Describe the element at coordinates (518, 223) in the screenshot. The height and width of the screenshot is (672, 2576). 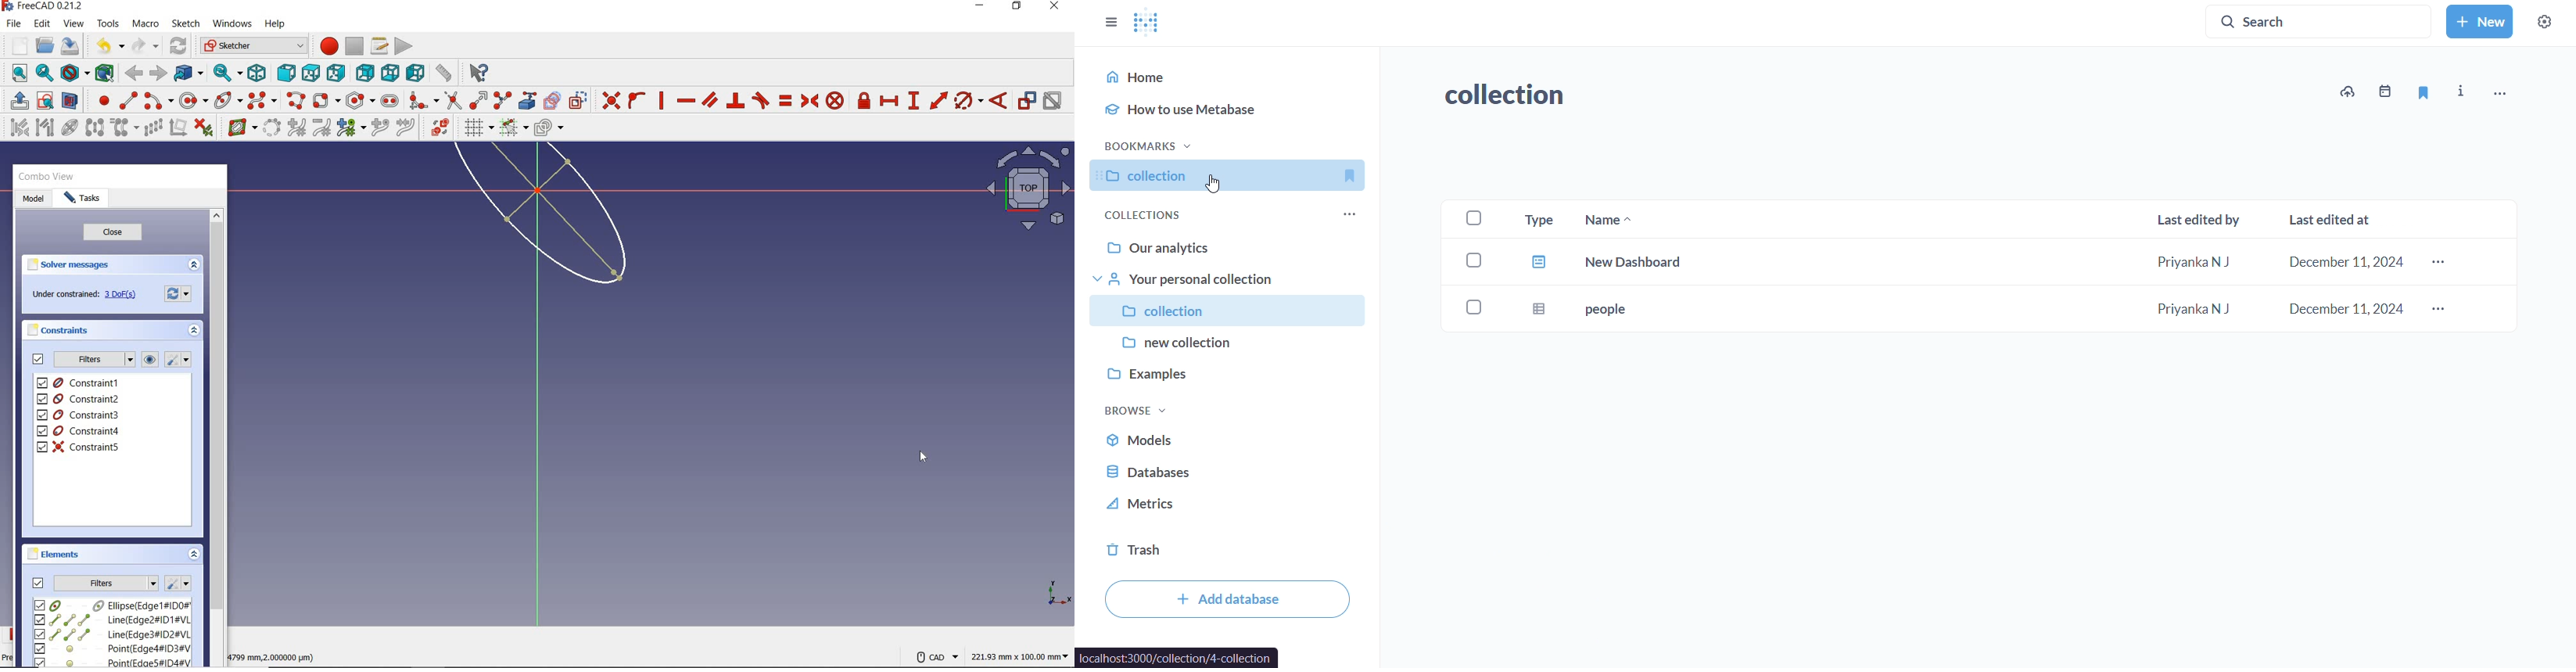
I see `sketch panned up` at that location.